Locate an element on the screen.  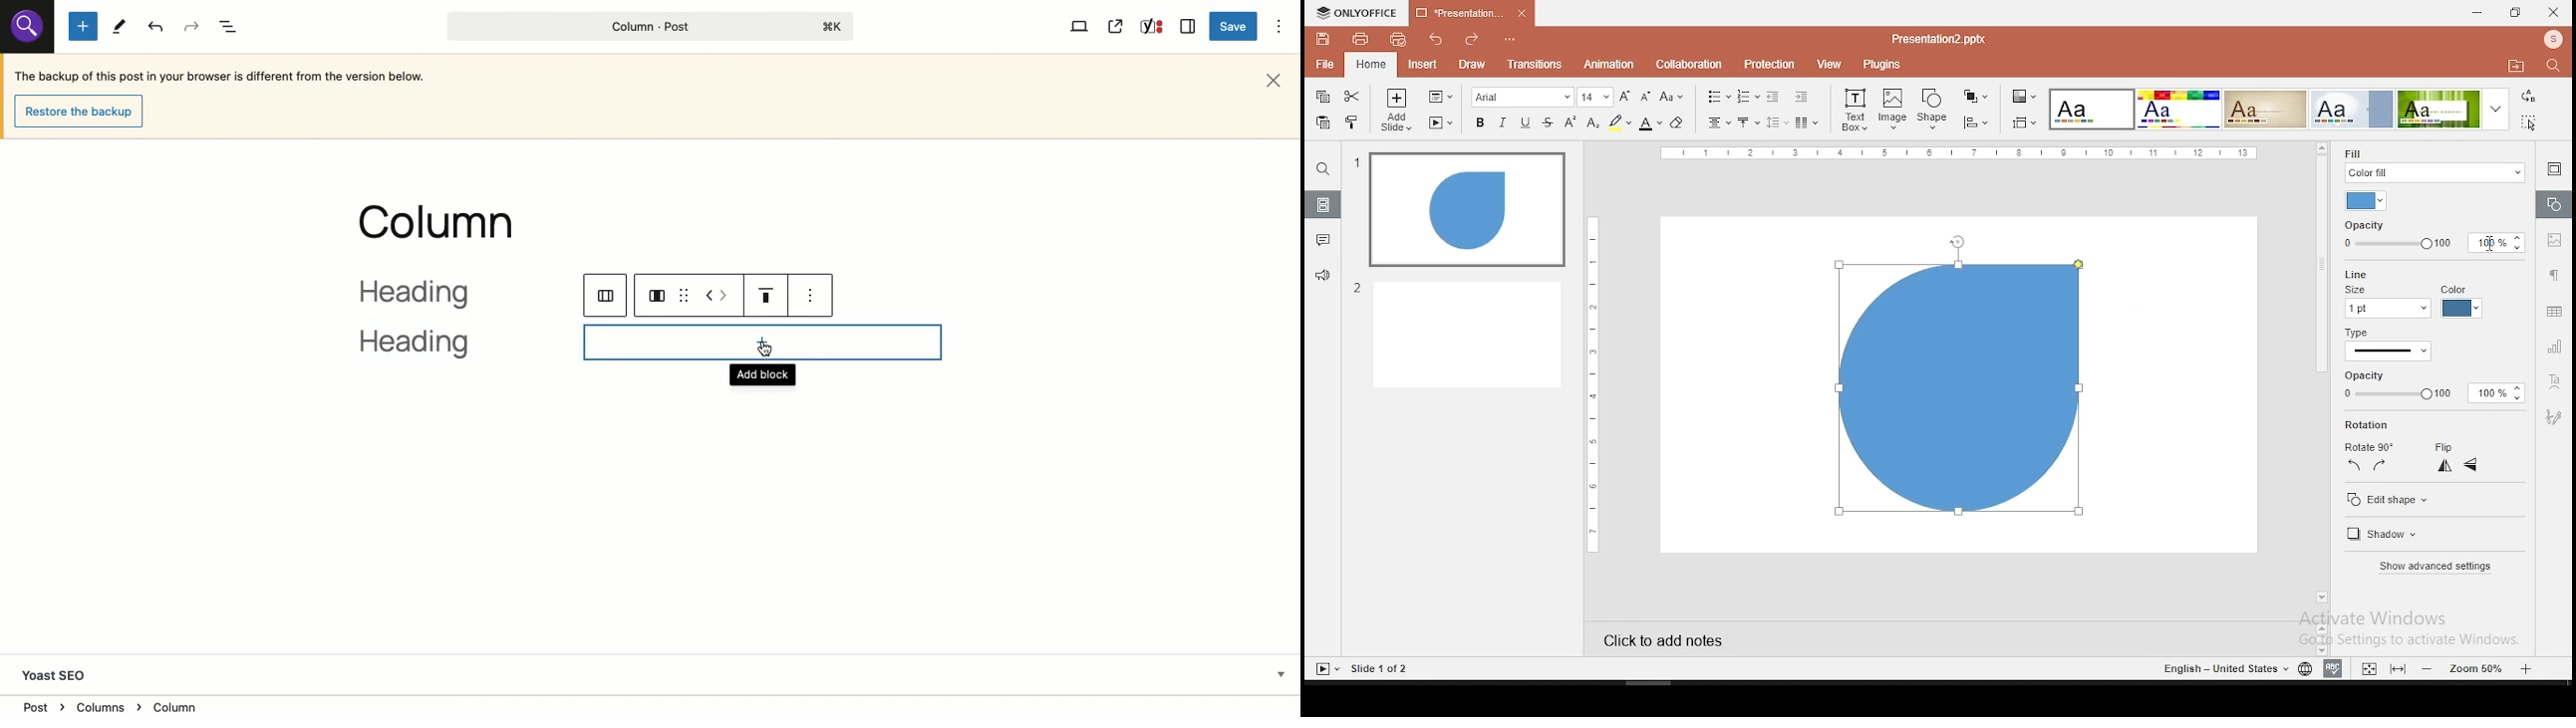
flip vertical is located at coordinates (2446, 468).